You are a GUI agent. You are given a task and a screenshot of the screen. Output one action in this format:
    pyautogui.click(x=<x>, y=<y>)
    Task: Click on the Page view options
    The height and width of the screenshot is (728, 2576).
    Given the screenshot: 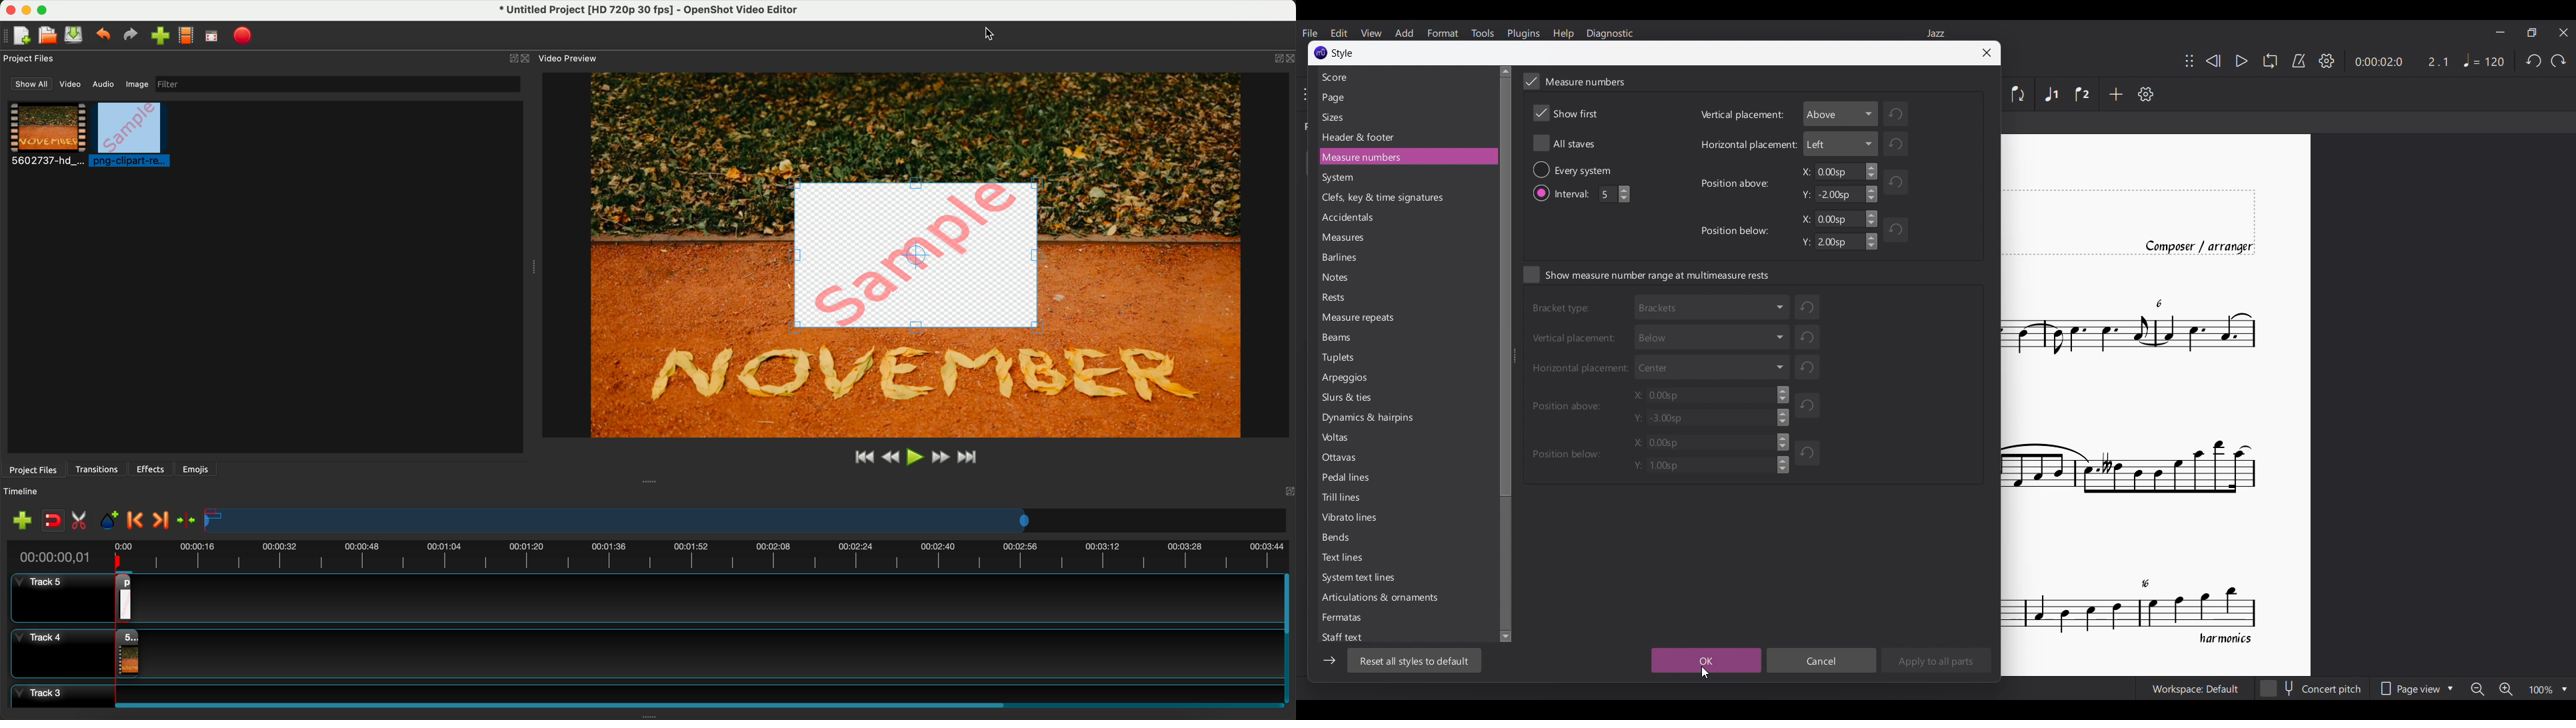 What is the action you would take?
    pyautogui.click(x=2416, y=688)
    